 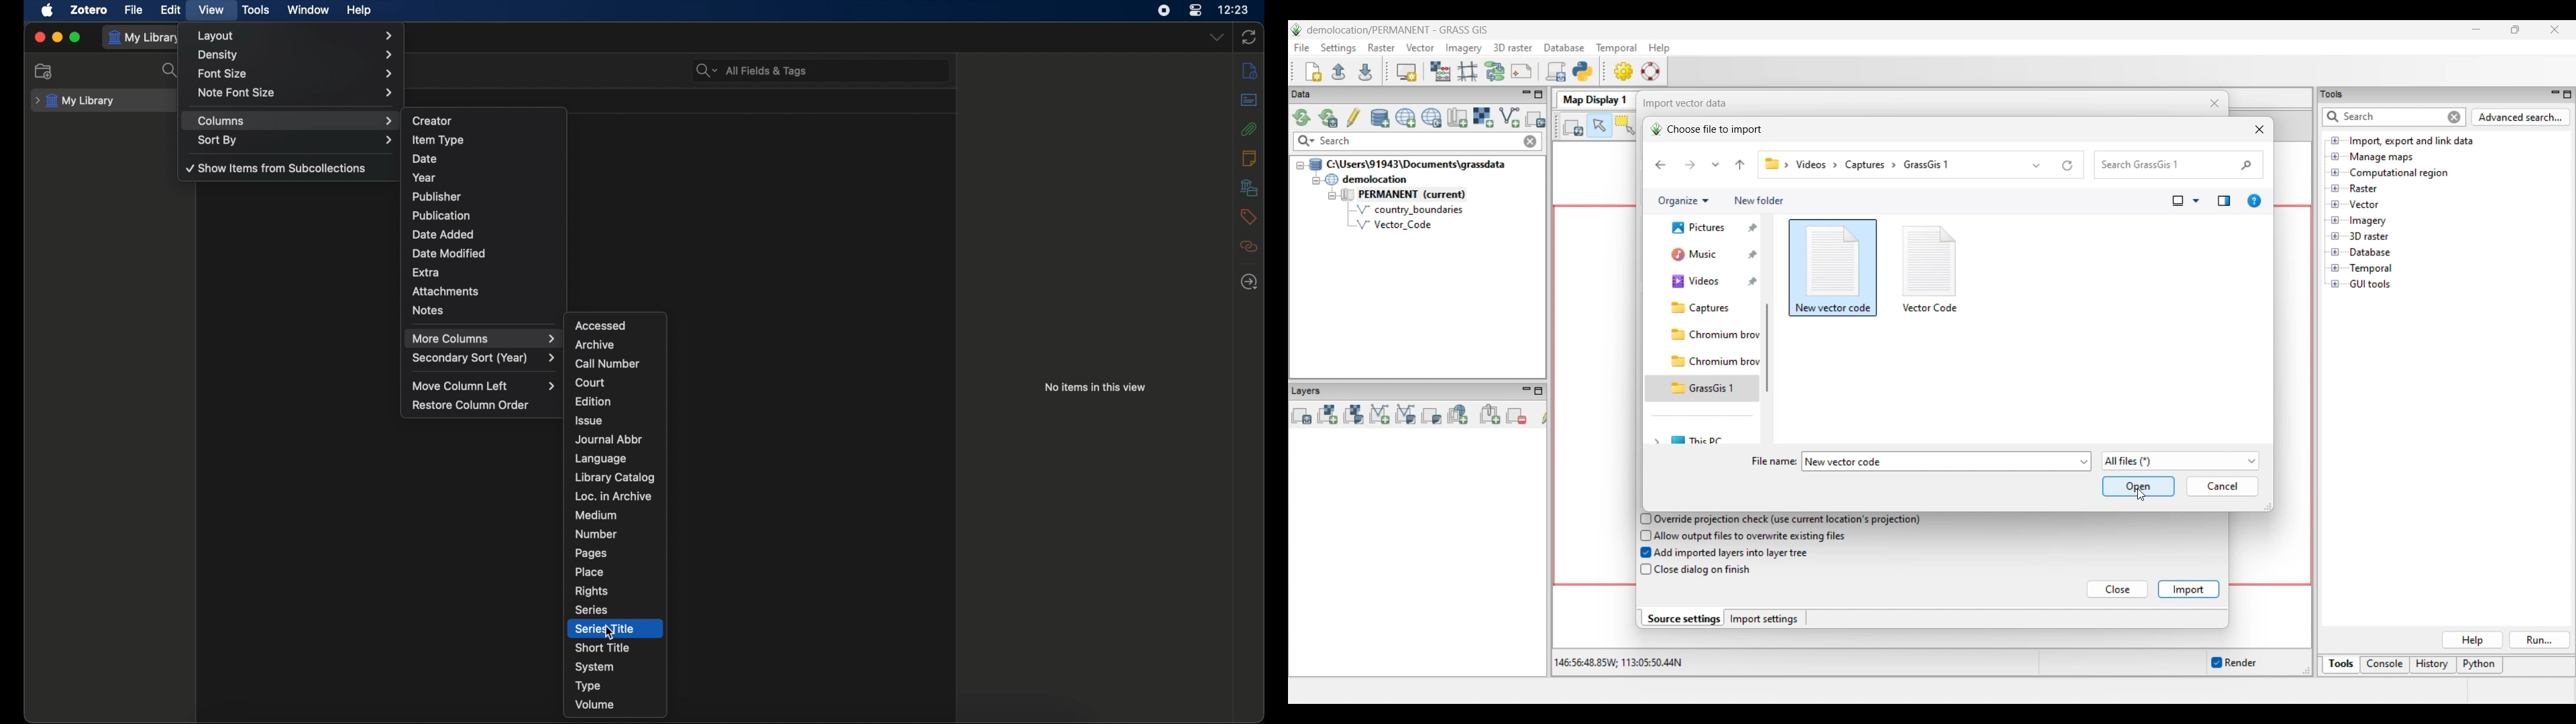 What do you see at coordinates (428, 310) in the screenshot?
I see `notes` at bounding box center [428, 310].